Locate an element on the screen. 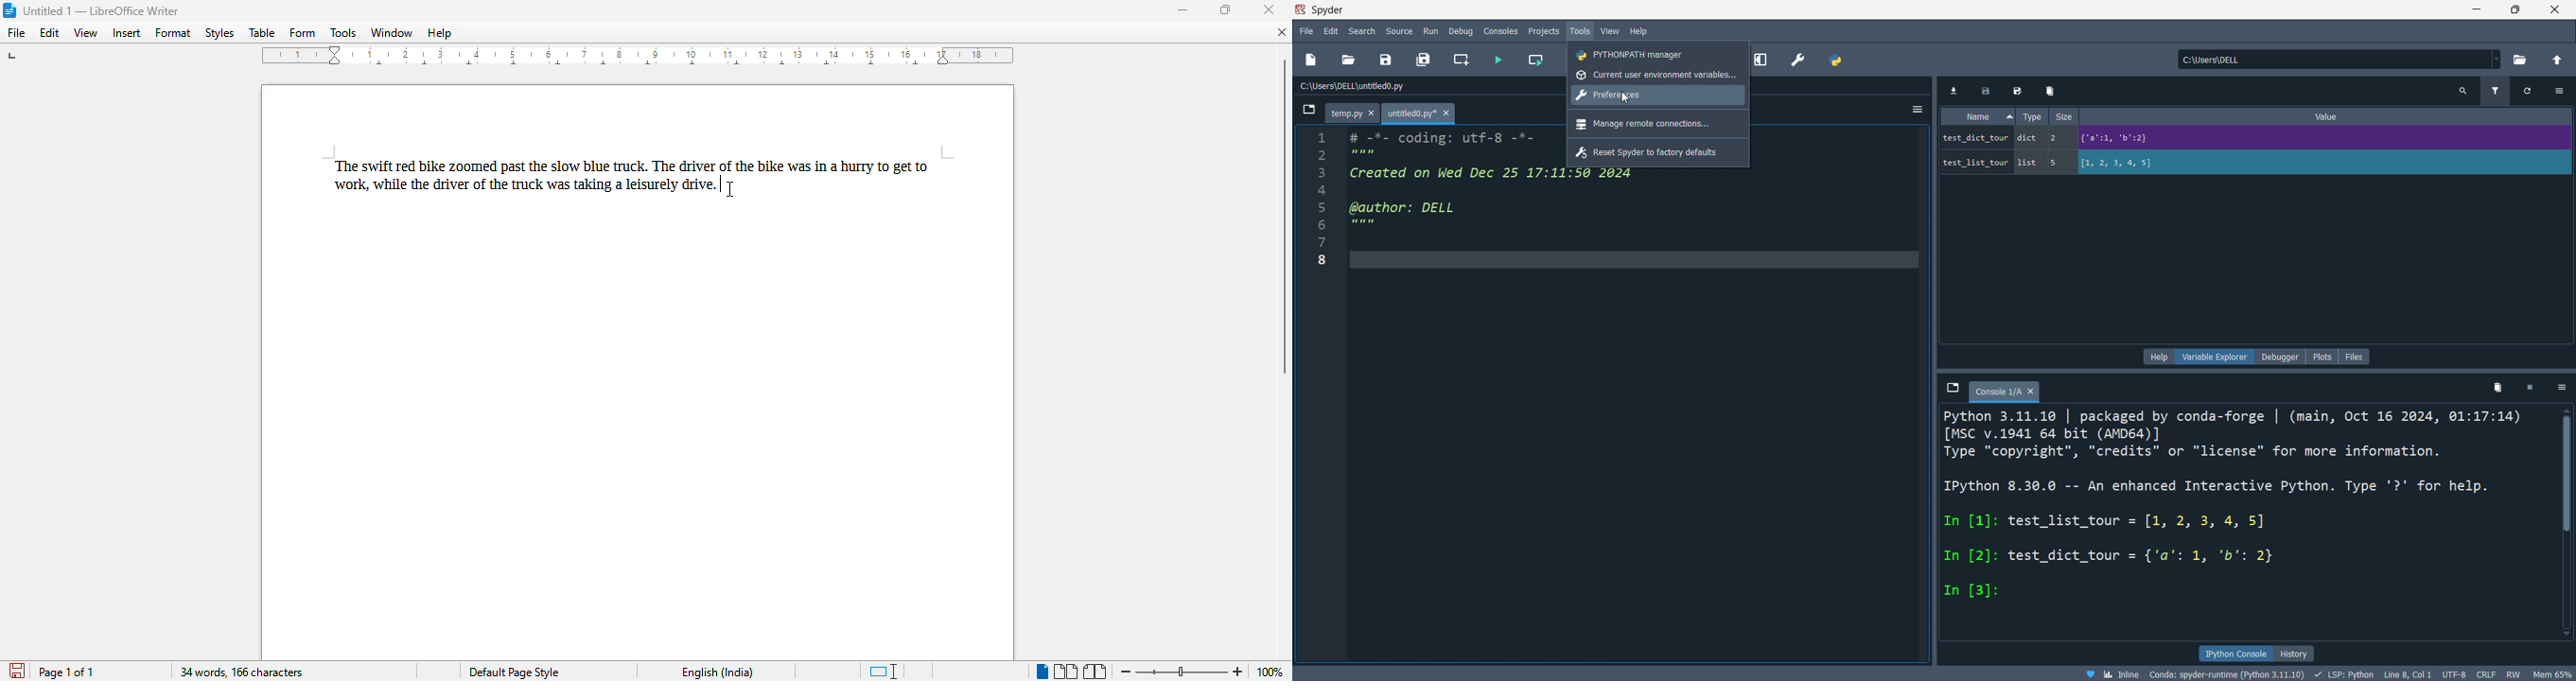 The width and height of the screenshot is (2576, 700). debugger is located at coordinates (2285, 356).